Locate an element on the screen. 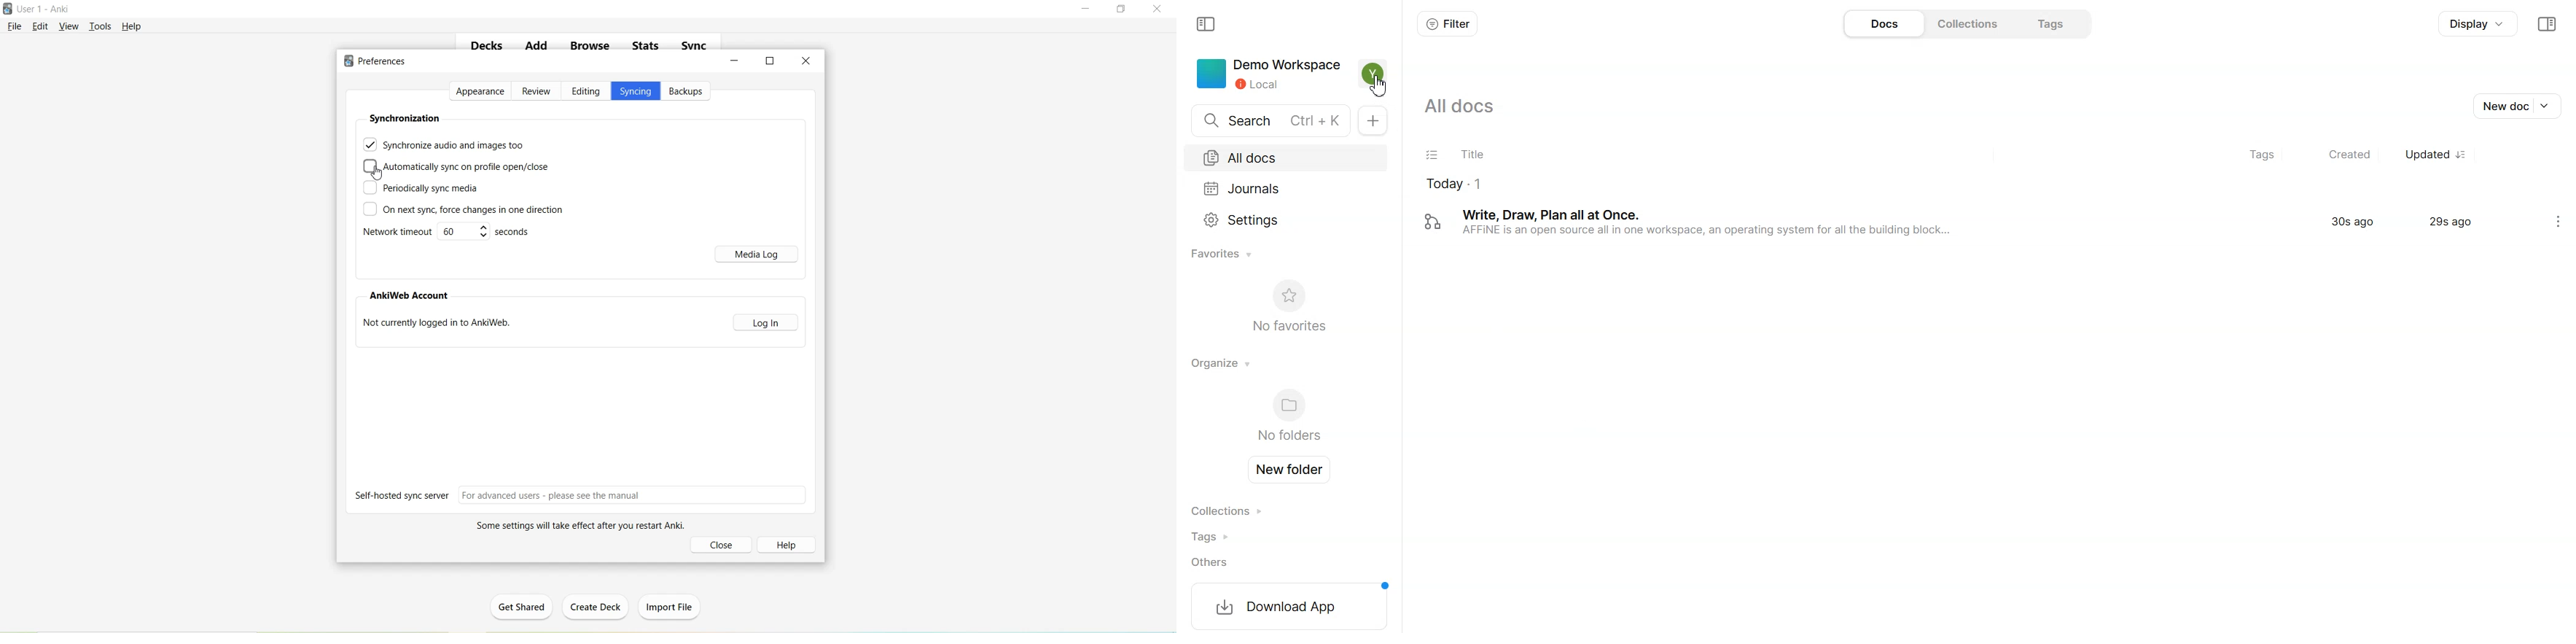 This screenshot has width=2576, height=644. Review is located at coordinates (538, 92).